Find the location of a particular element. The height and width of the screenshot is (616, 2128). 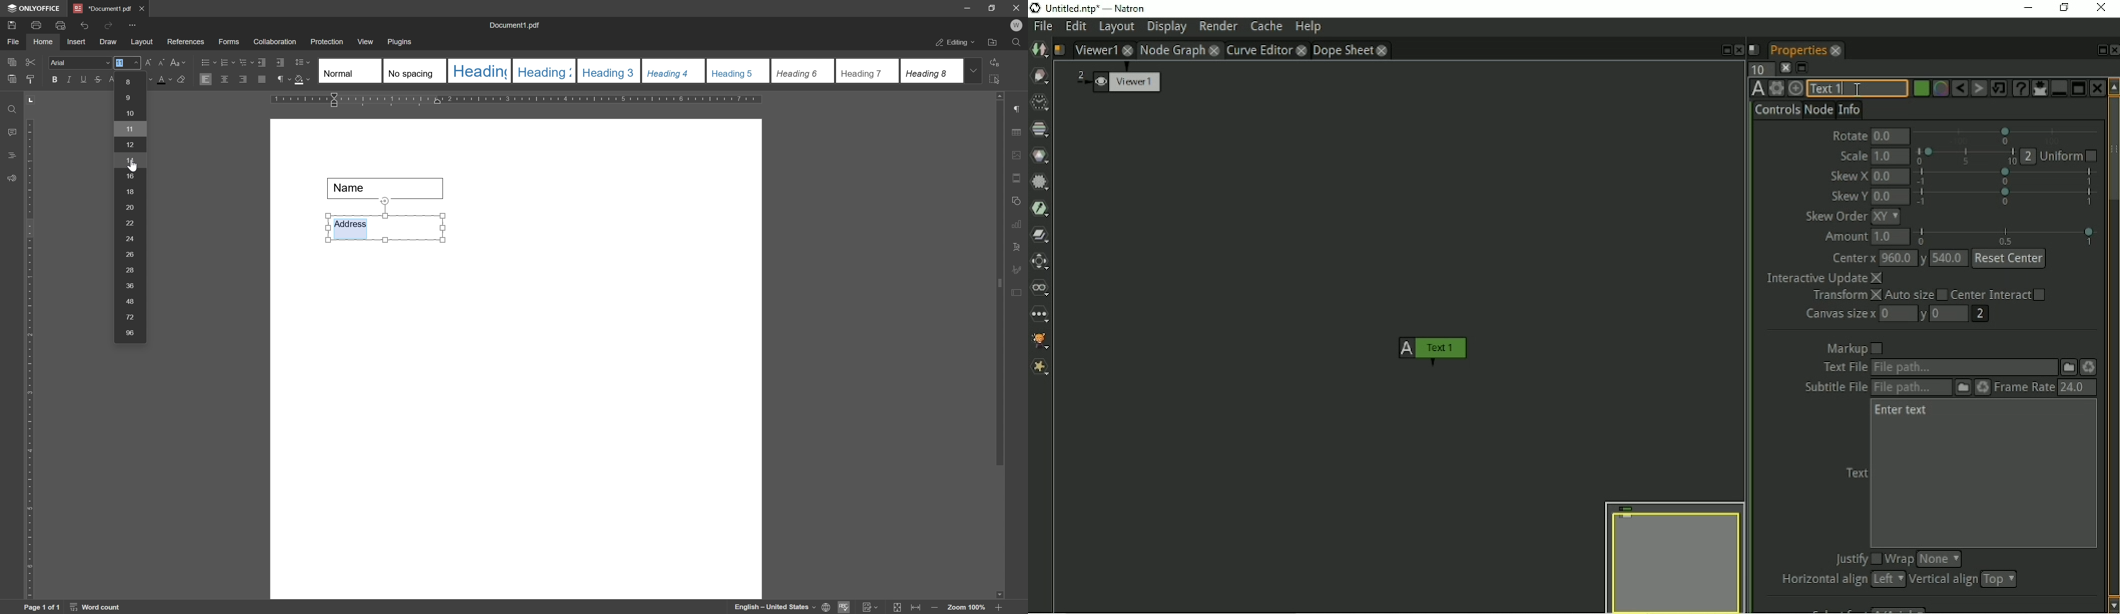

zoom out is located at coordinates (937, 608).